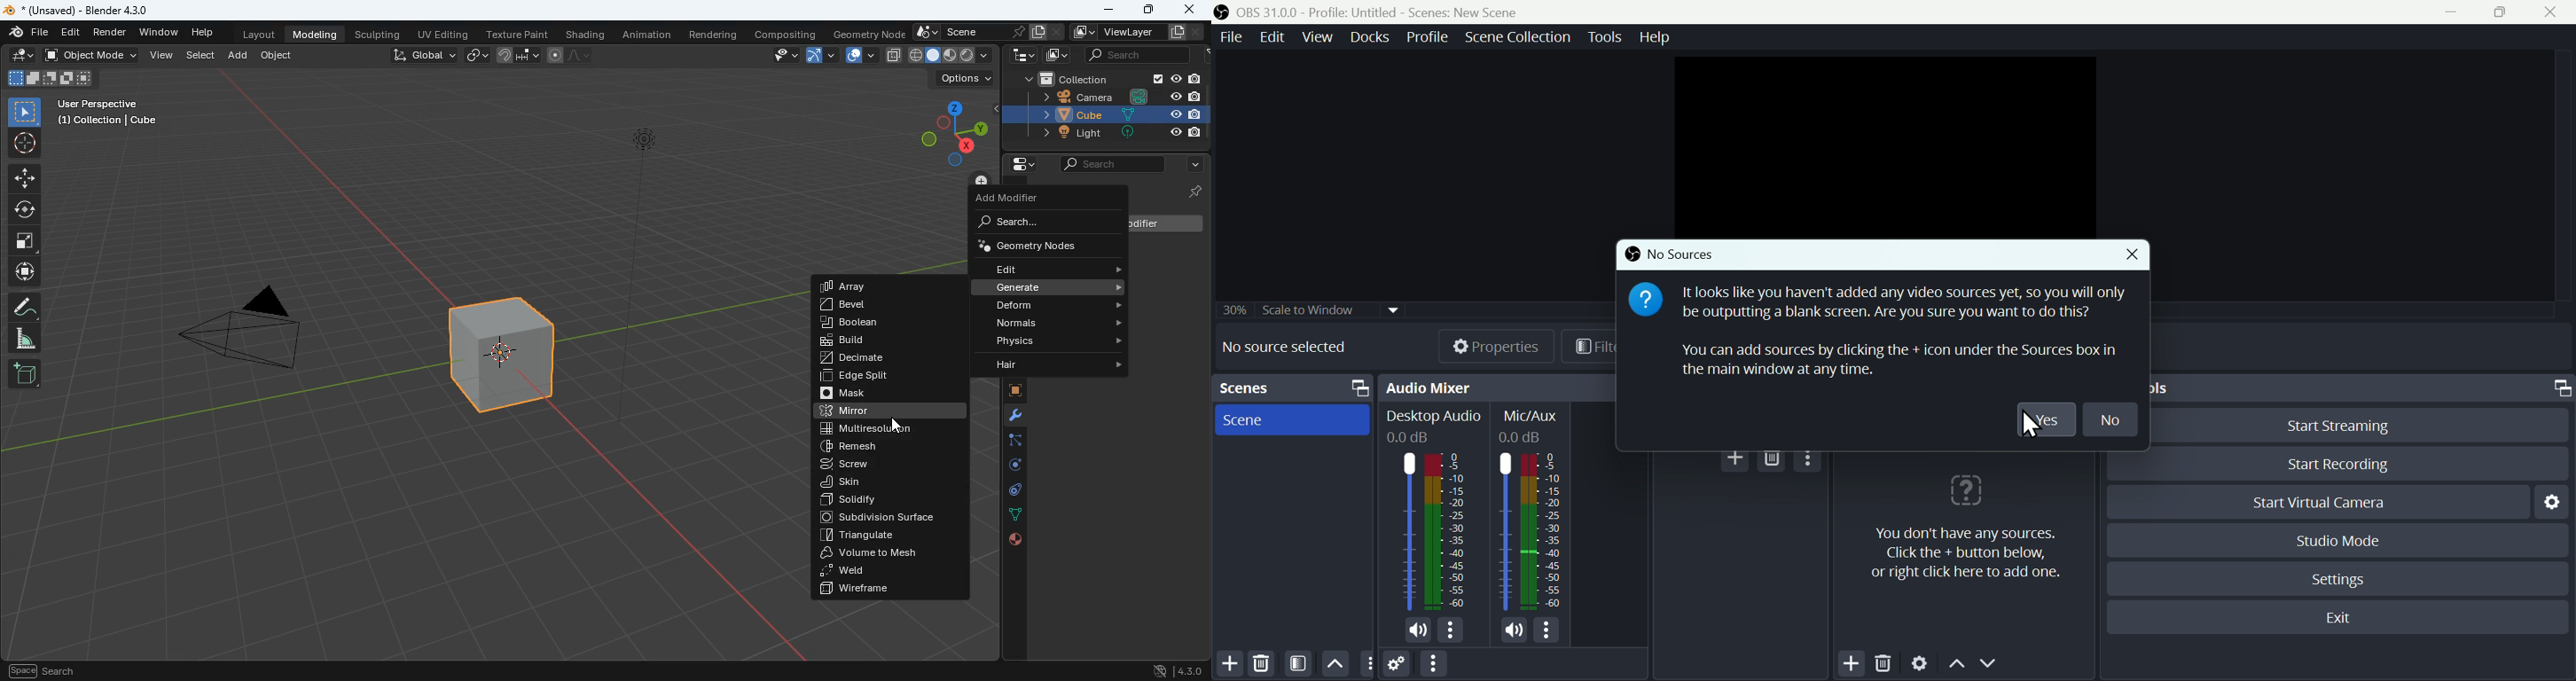 The width and height of the screenshot is (2576, 700). I want to click on Close, so click(2554, 13).